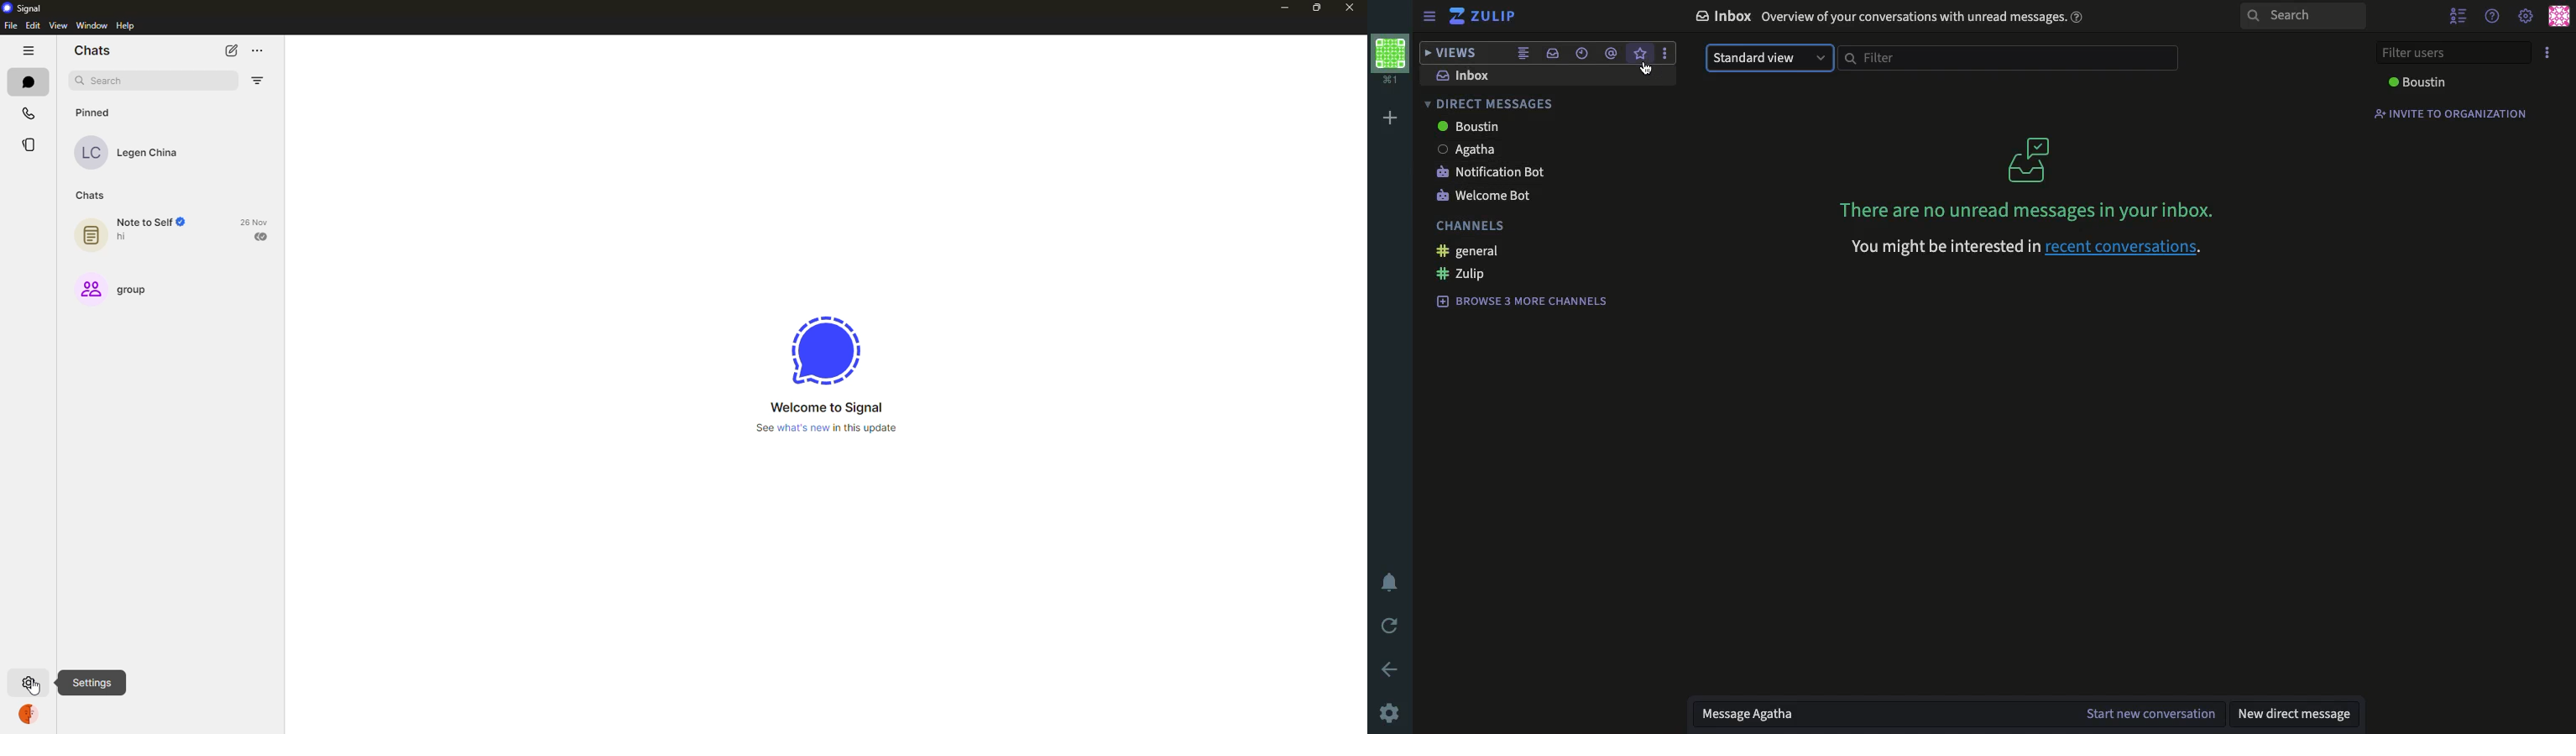  Describe the element at coordinates (1524, 53) in the screenshot. I see `combined feed` at that location.